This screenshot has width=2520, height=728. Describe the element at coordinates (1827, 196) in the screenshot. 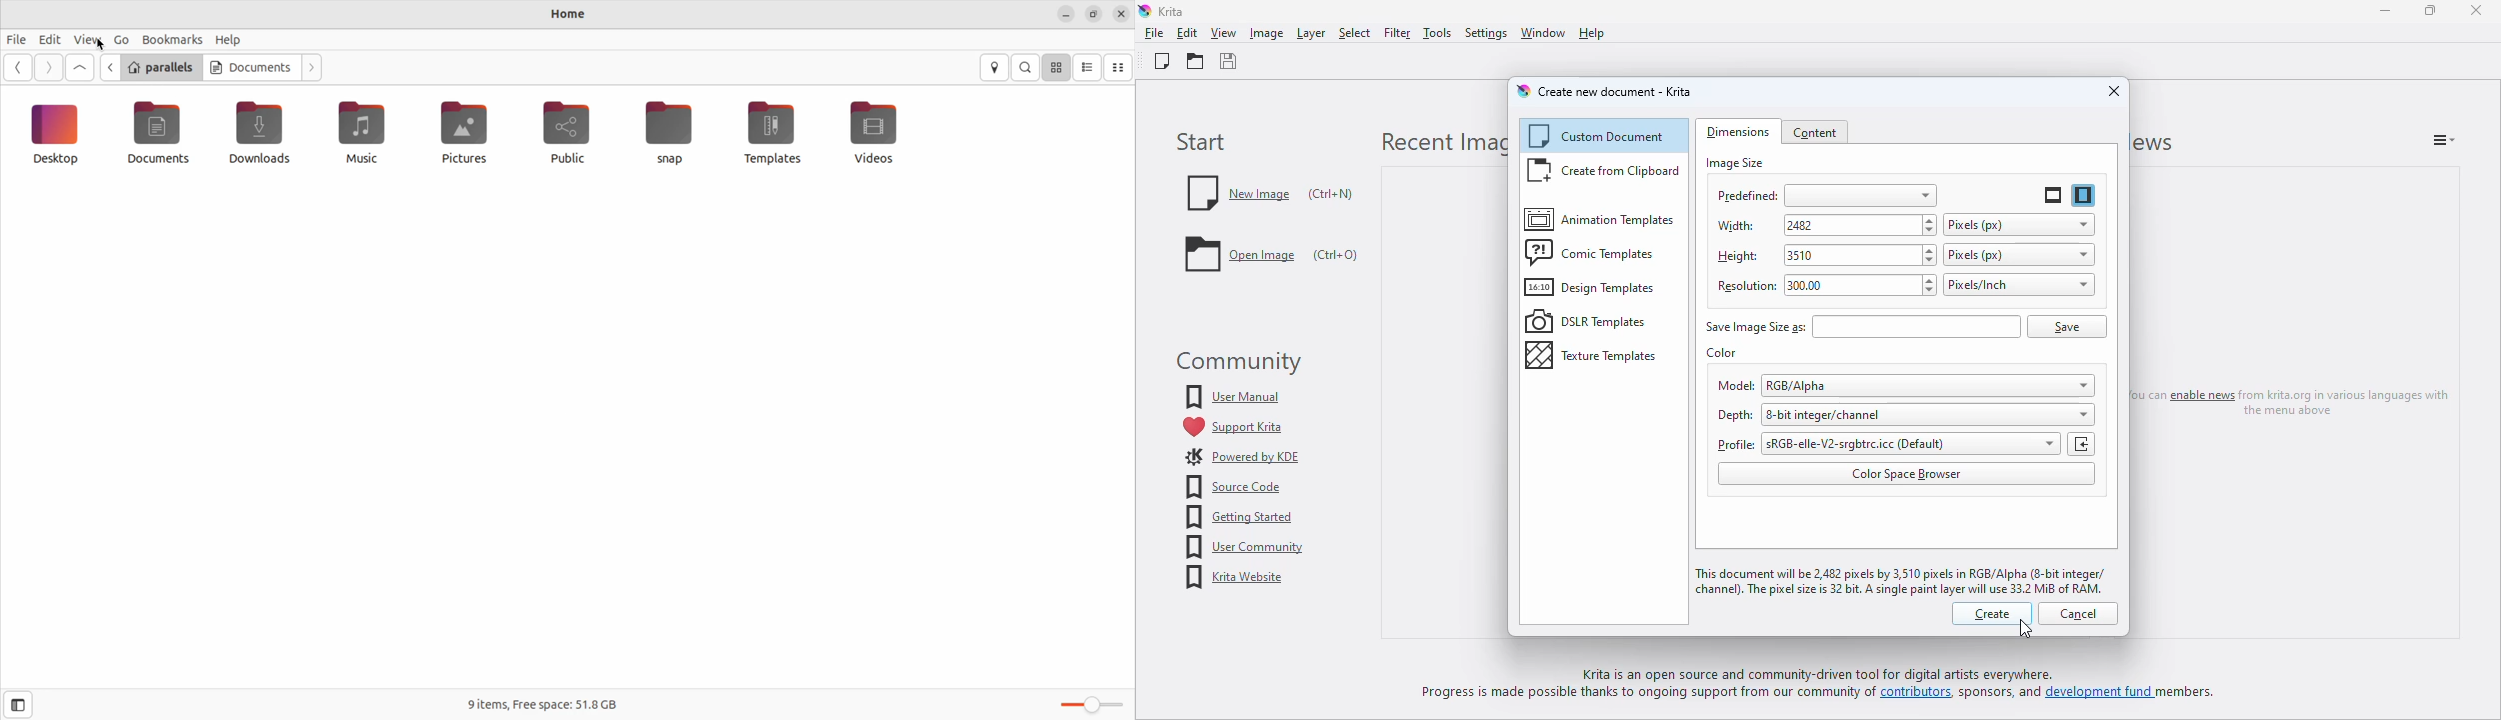

I see `predefined:` at that location.